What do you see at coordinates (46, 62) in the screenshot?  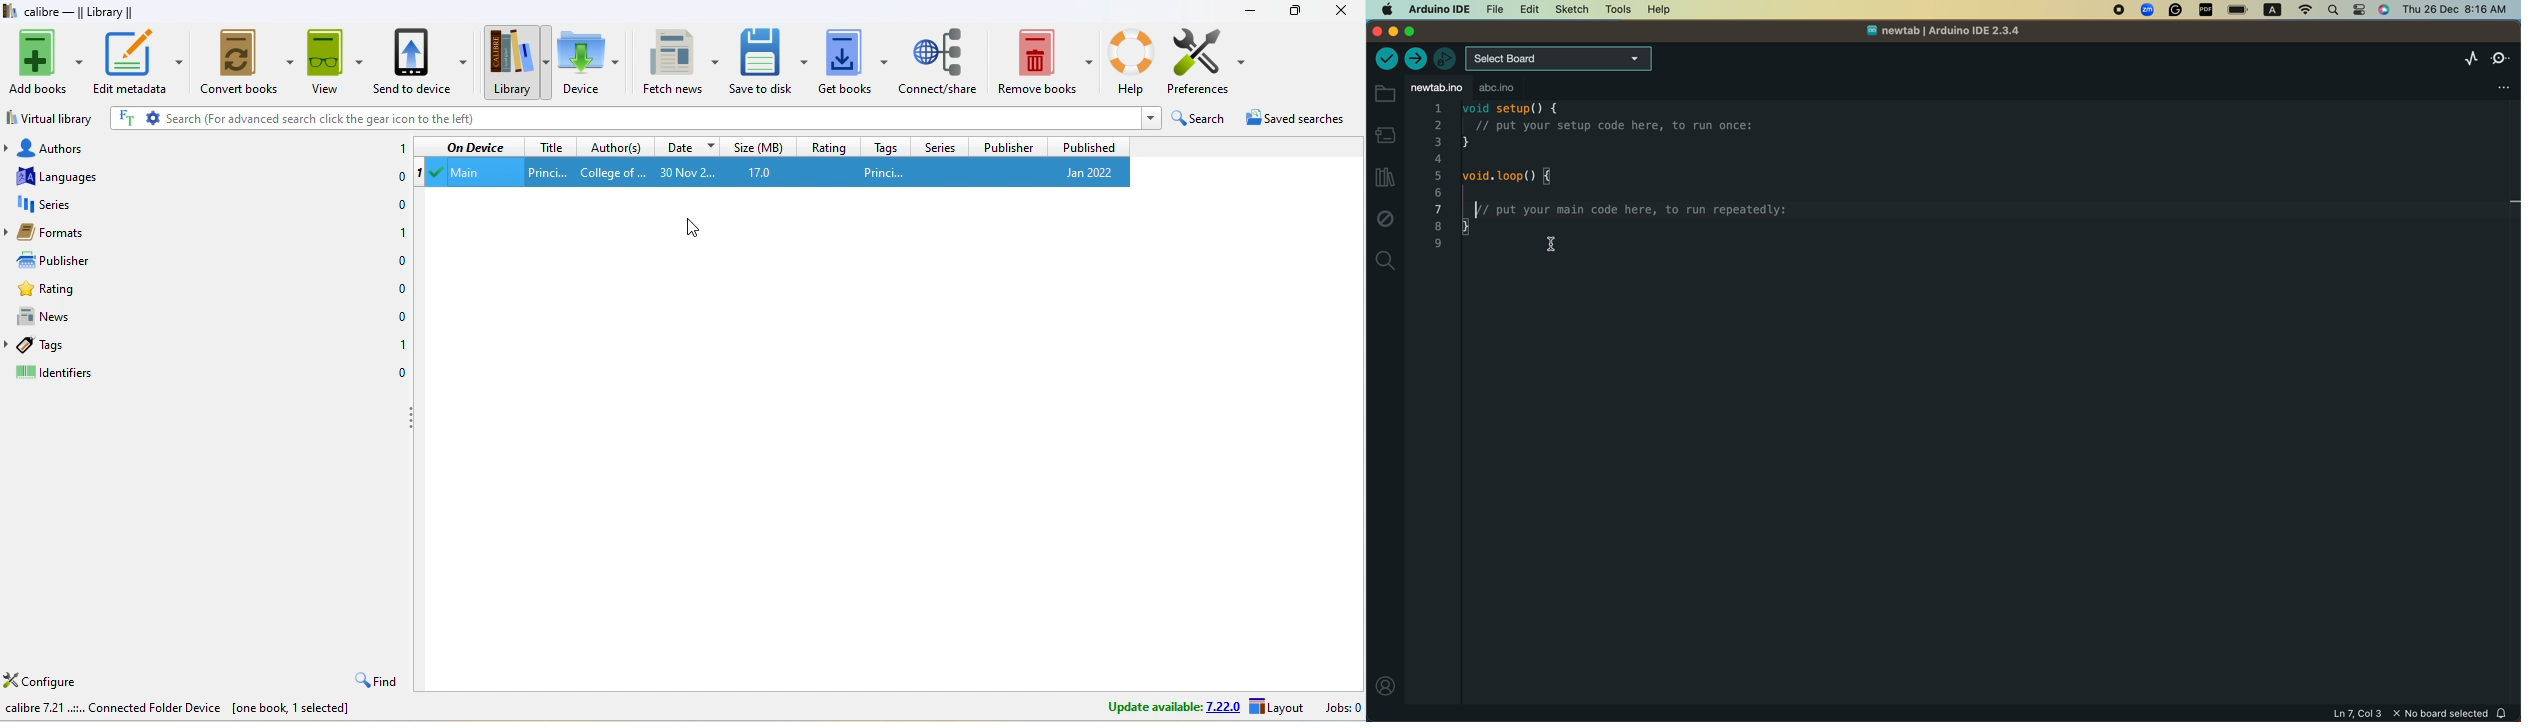 I see `add books` at bounding box center [46, 62].